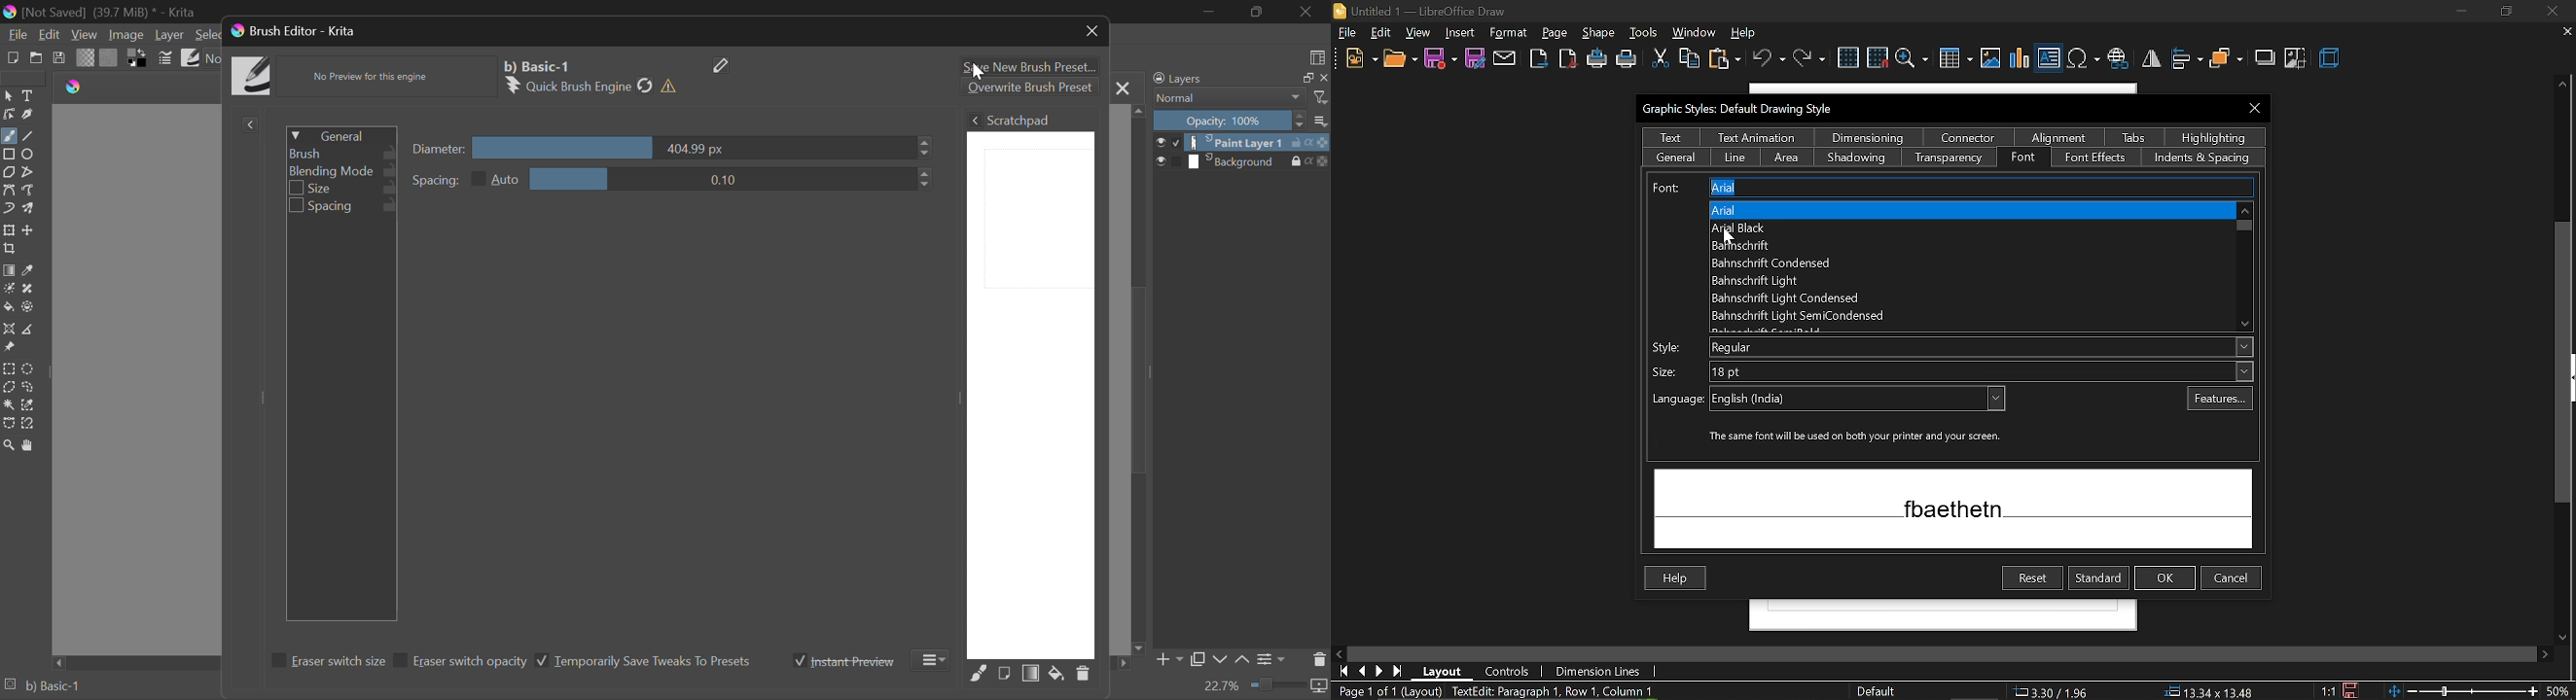 The height and width of the screenshot is (700, 2576). What do you see at coordinates (2118, 60) in the screenshot?
I see `insert hyperlink` at bounding box center [2118, 60].